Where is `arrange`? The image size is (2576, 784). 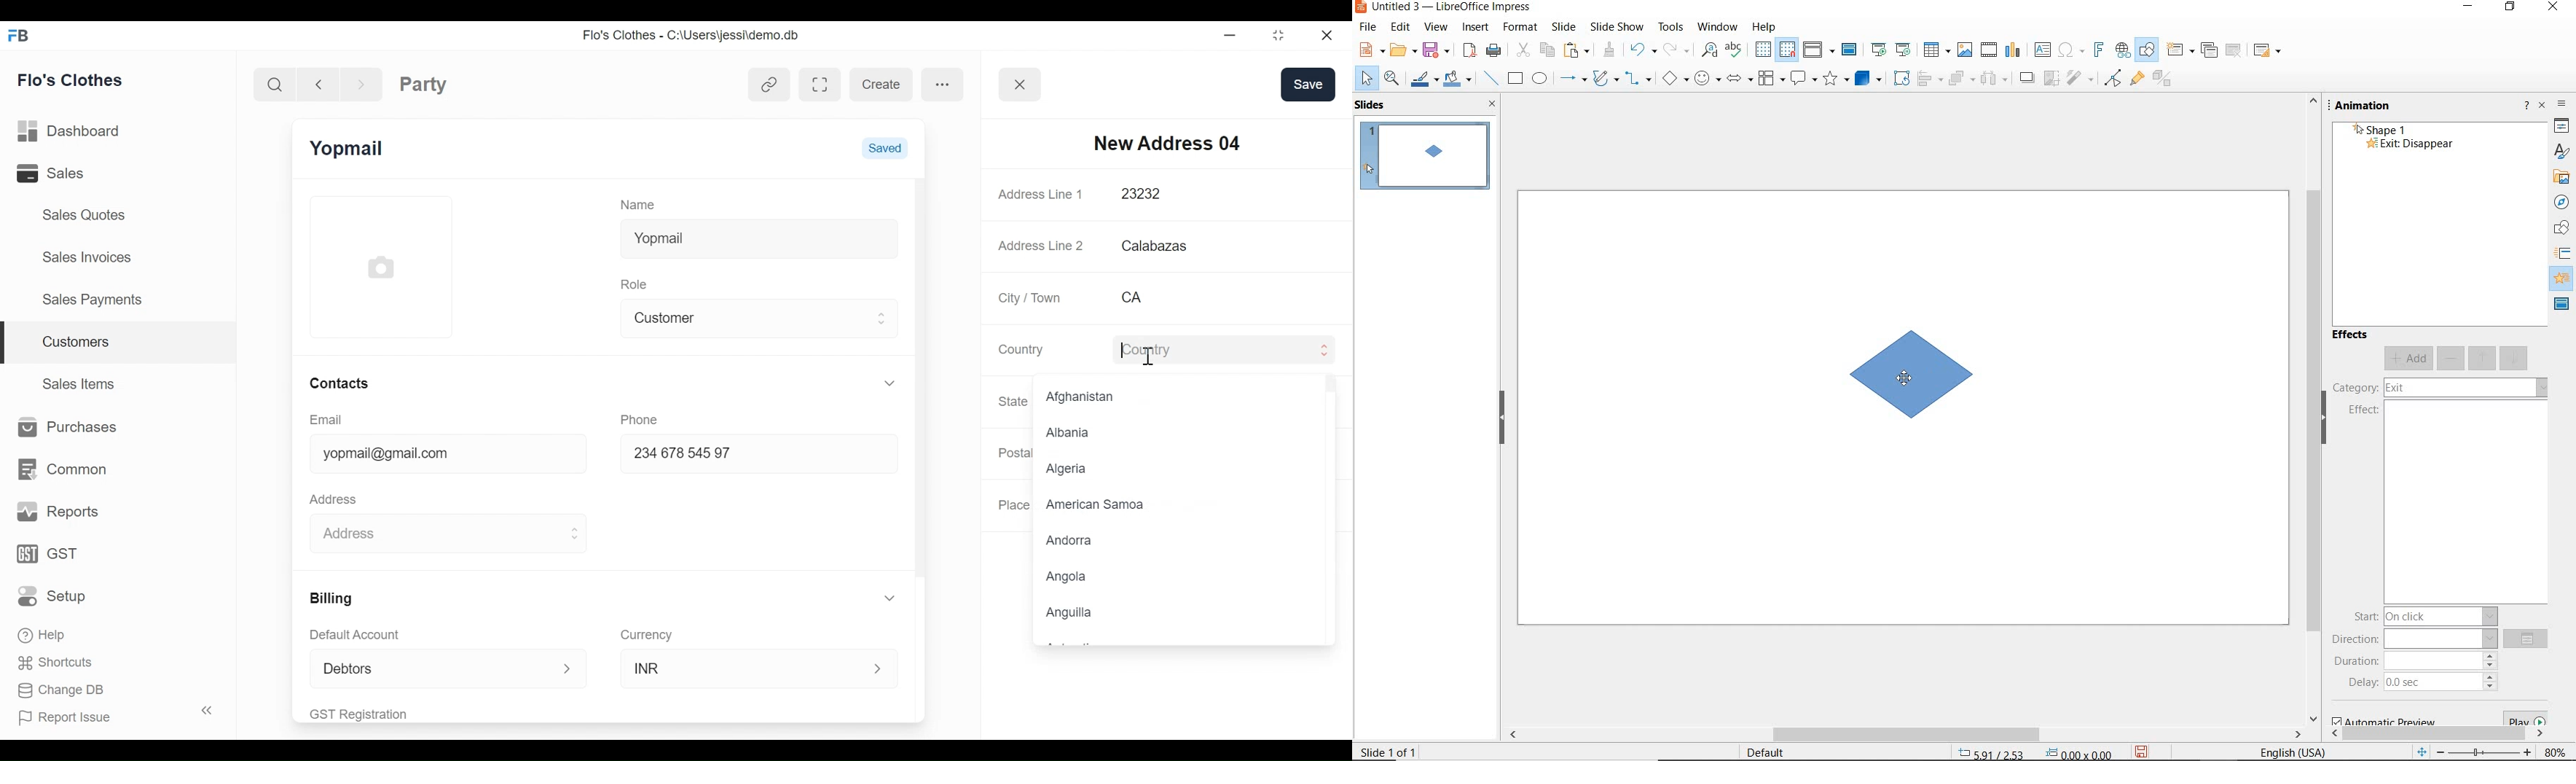 arrange is located at coordinates (1959, 79).